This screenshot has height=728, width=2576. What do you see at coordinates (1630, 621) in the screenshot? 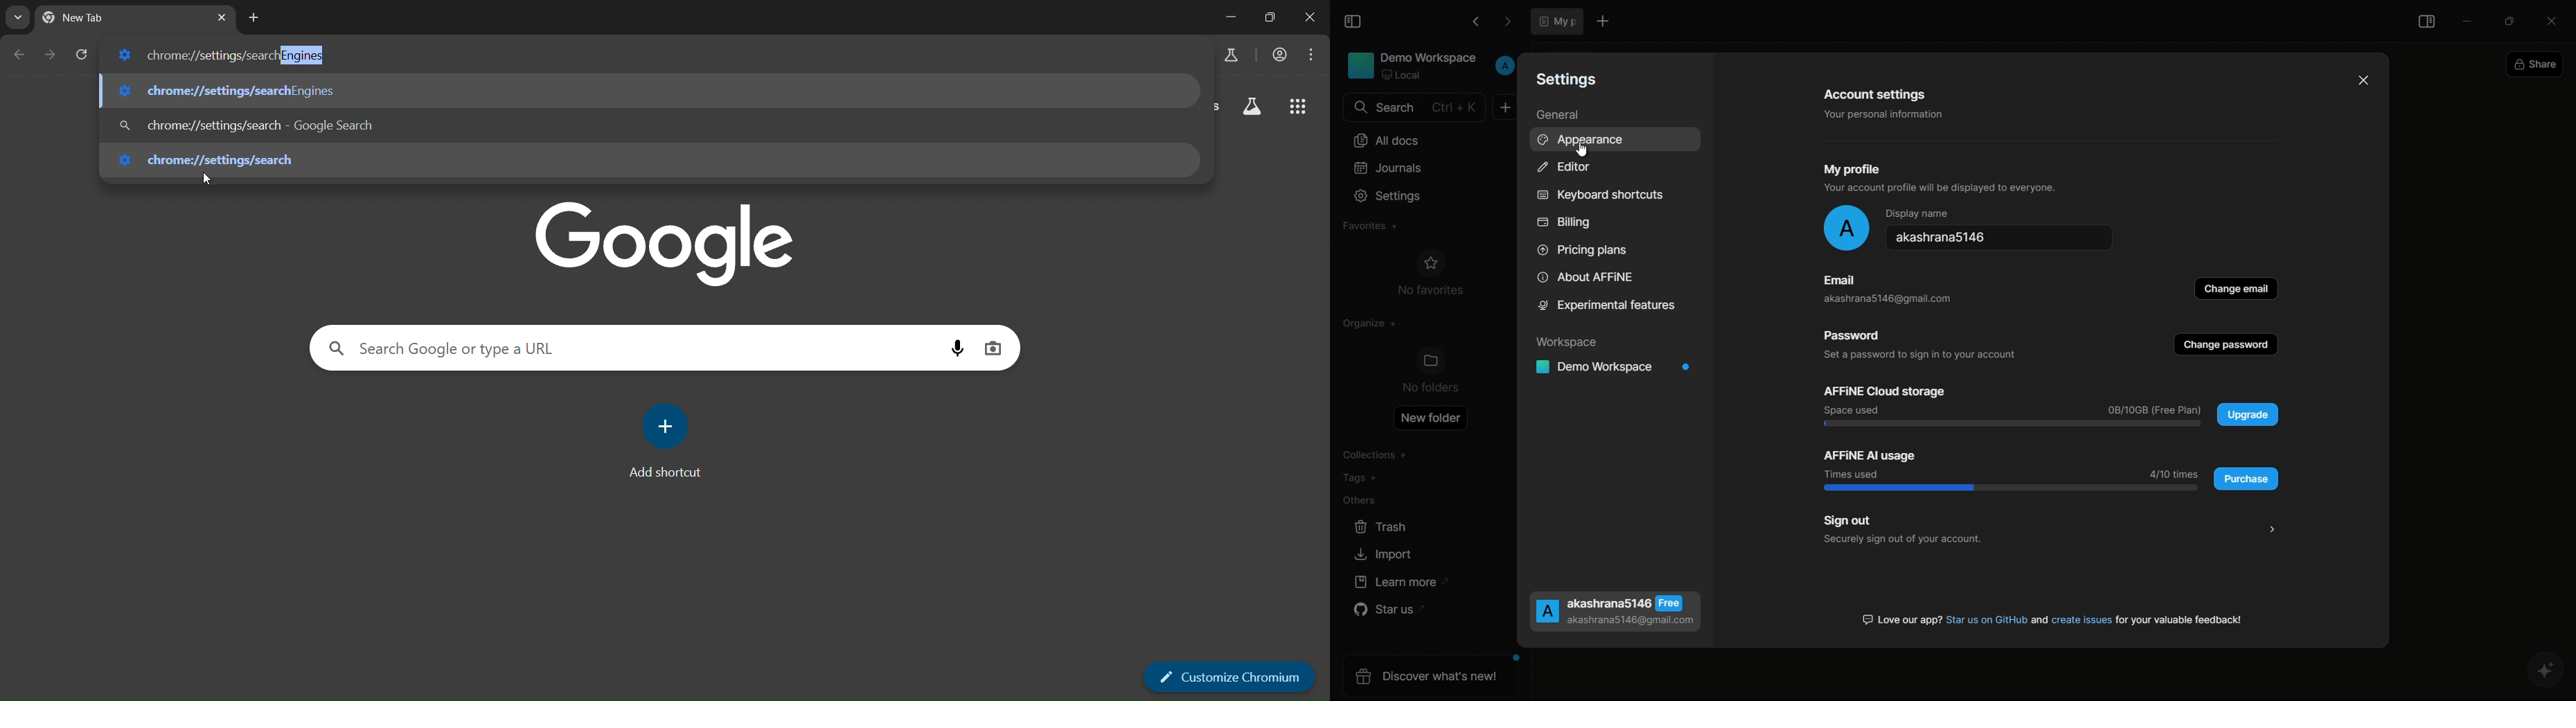
I see `profile email` at bounding box center [1630, 621].